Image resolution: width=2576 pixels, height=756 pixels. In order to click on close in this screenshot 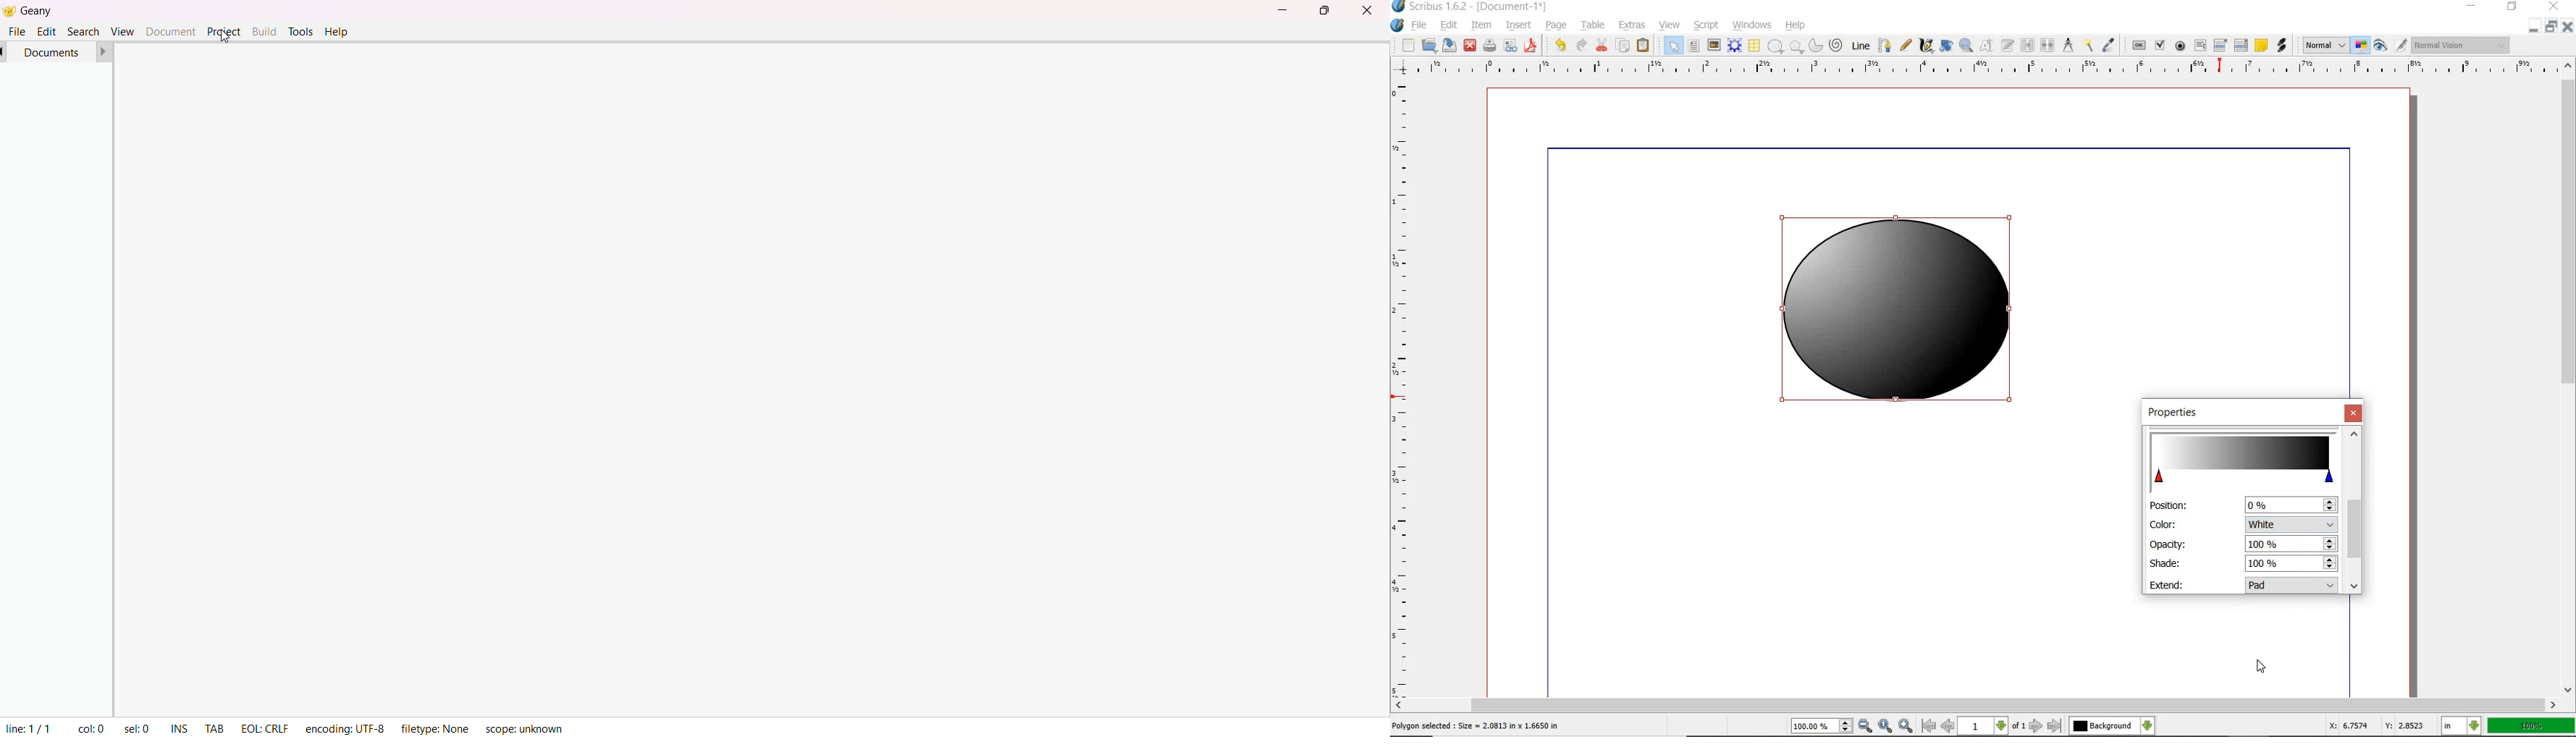, I will do `click(2355, 413)`.